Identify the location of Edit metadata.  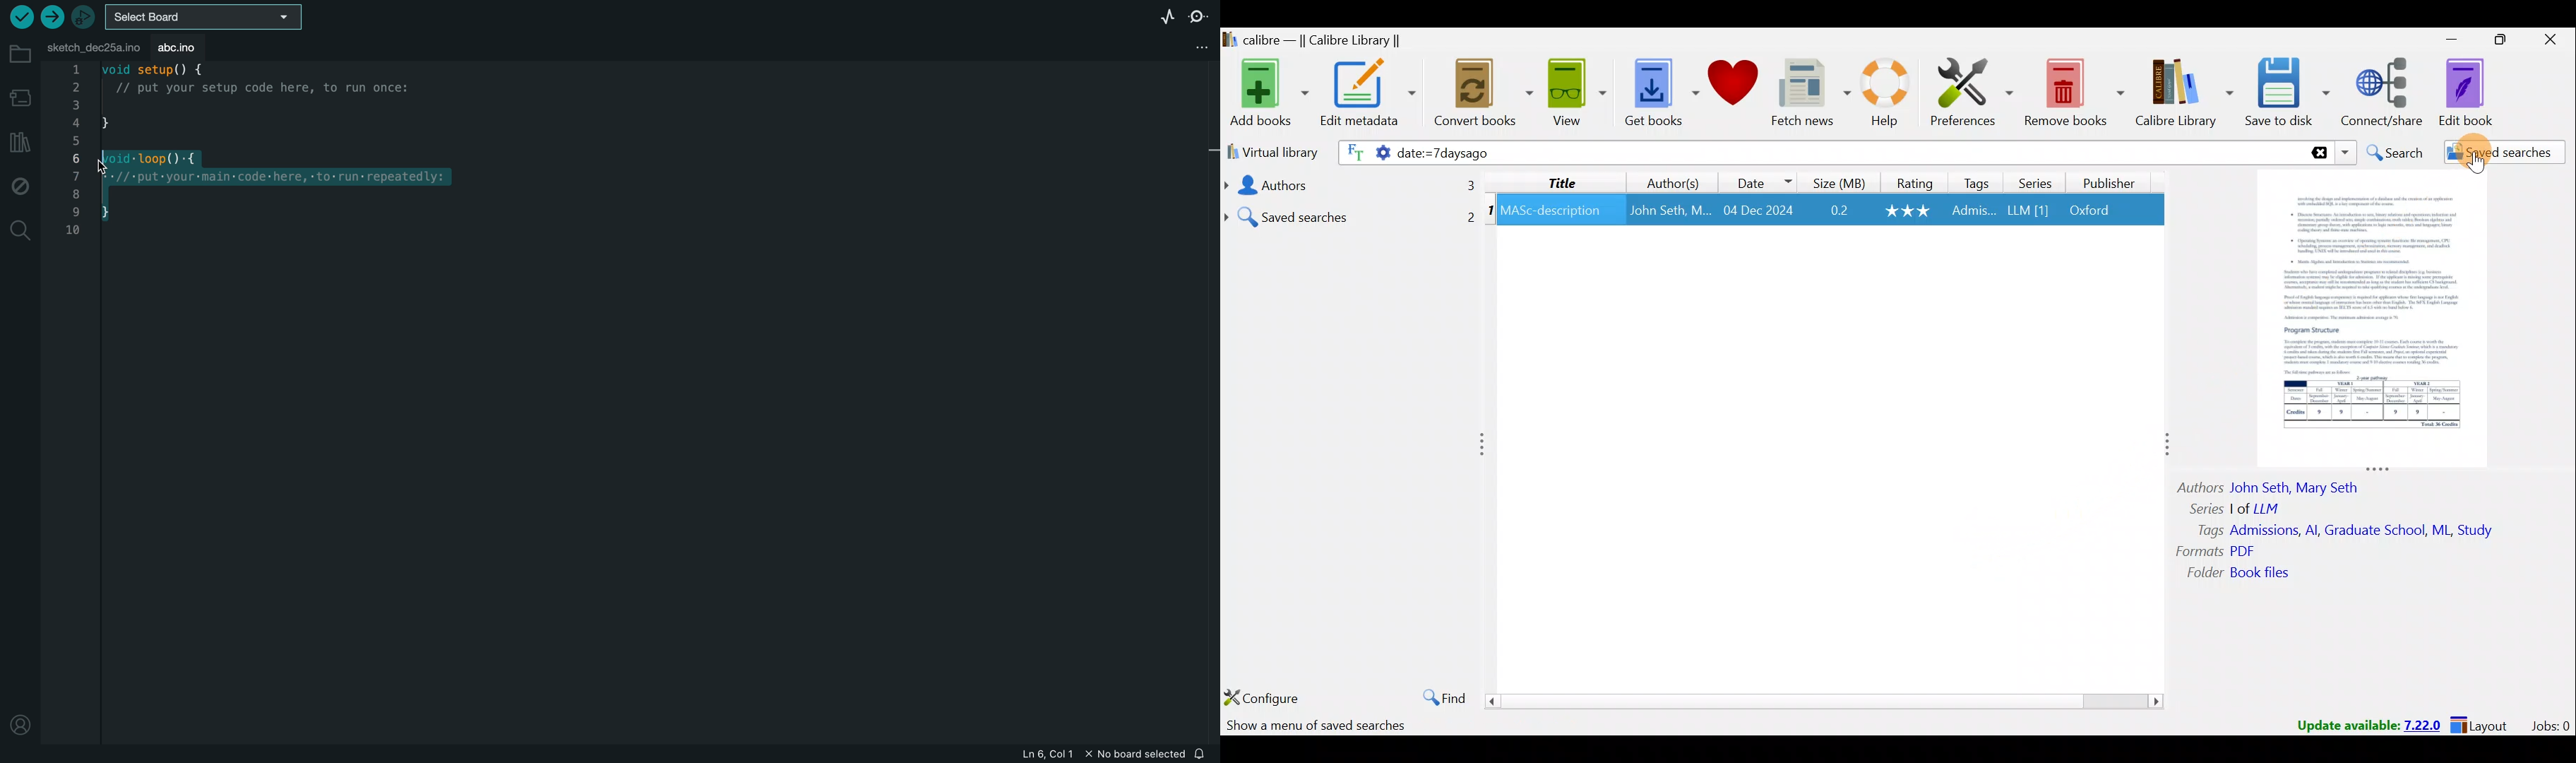
(1371, 95).